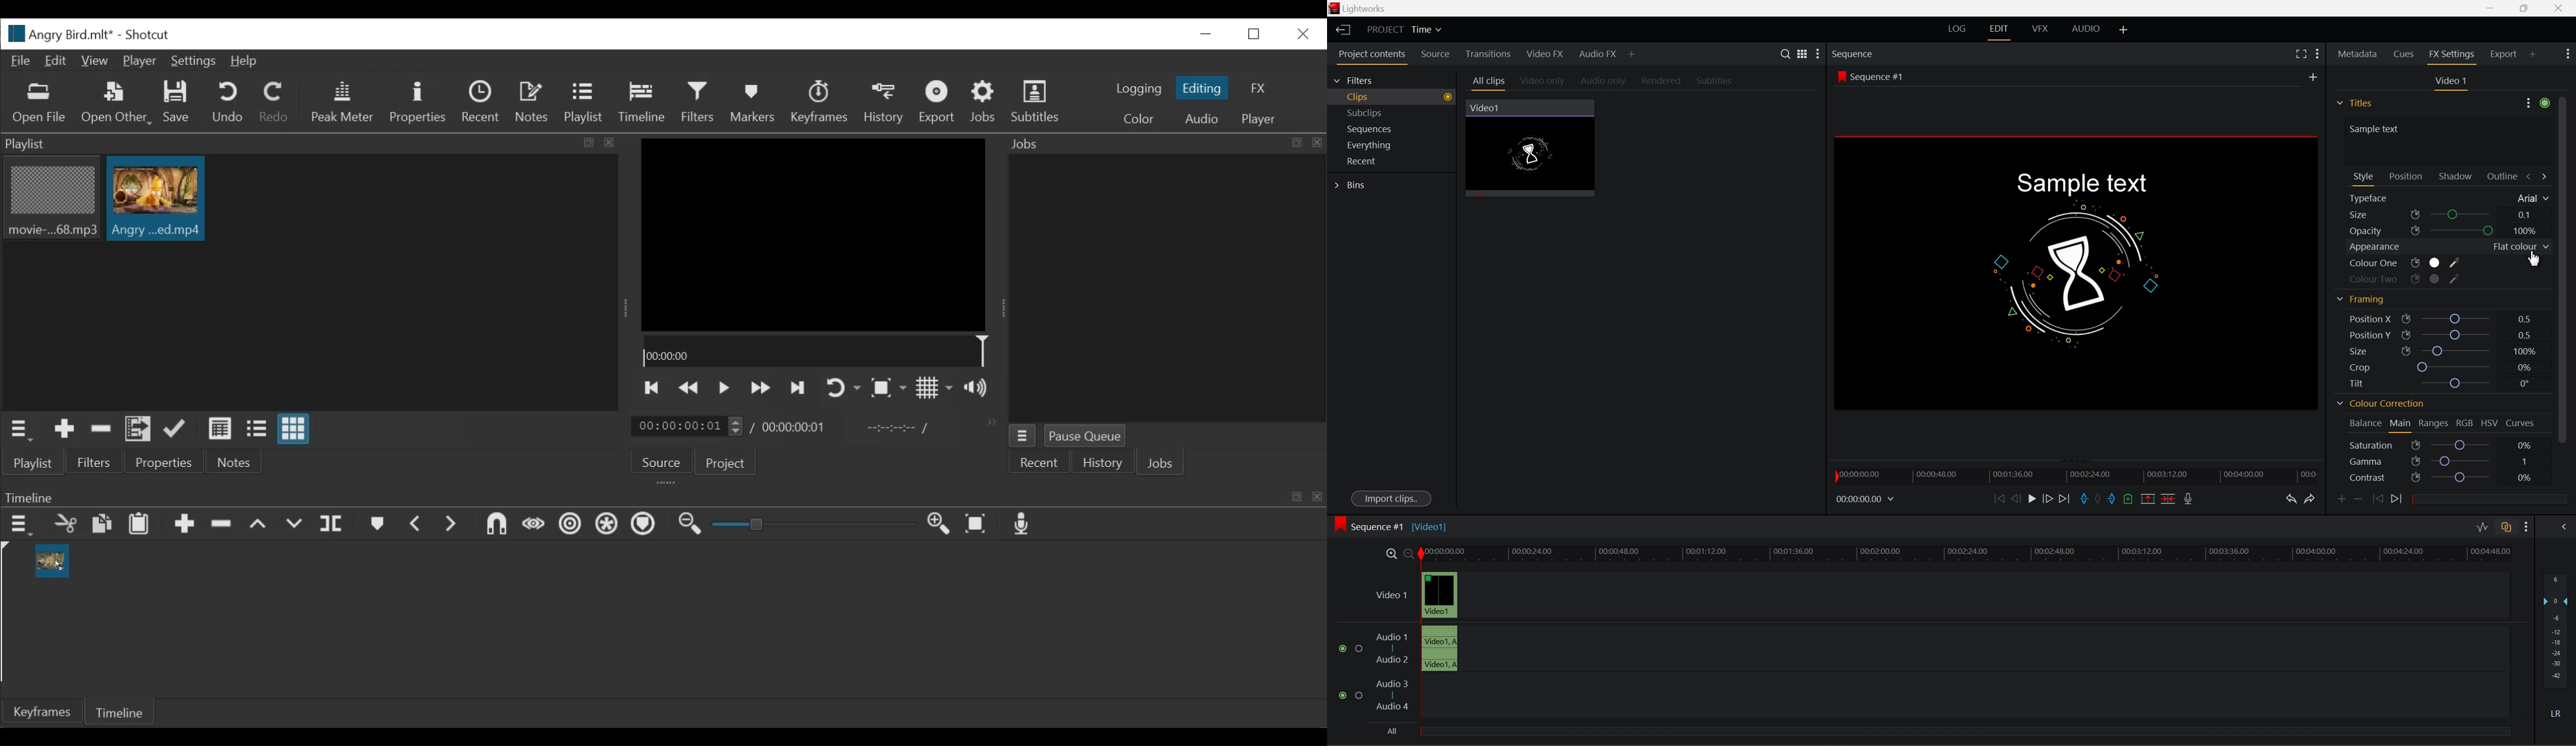 The image size is (2576, 756). What do you see at coordinates (2085, 499) in the screenshot?
I see `Add an 'in' mark at the current position` at bounding box center [2085, 499].